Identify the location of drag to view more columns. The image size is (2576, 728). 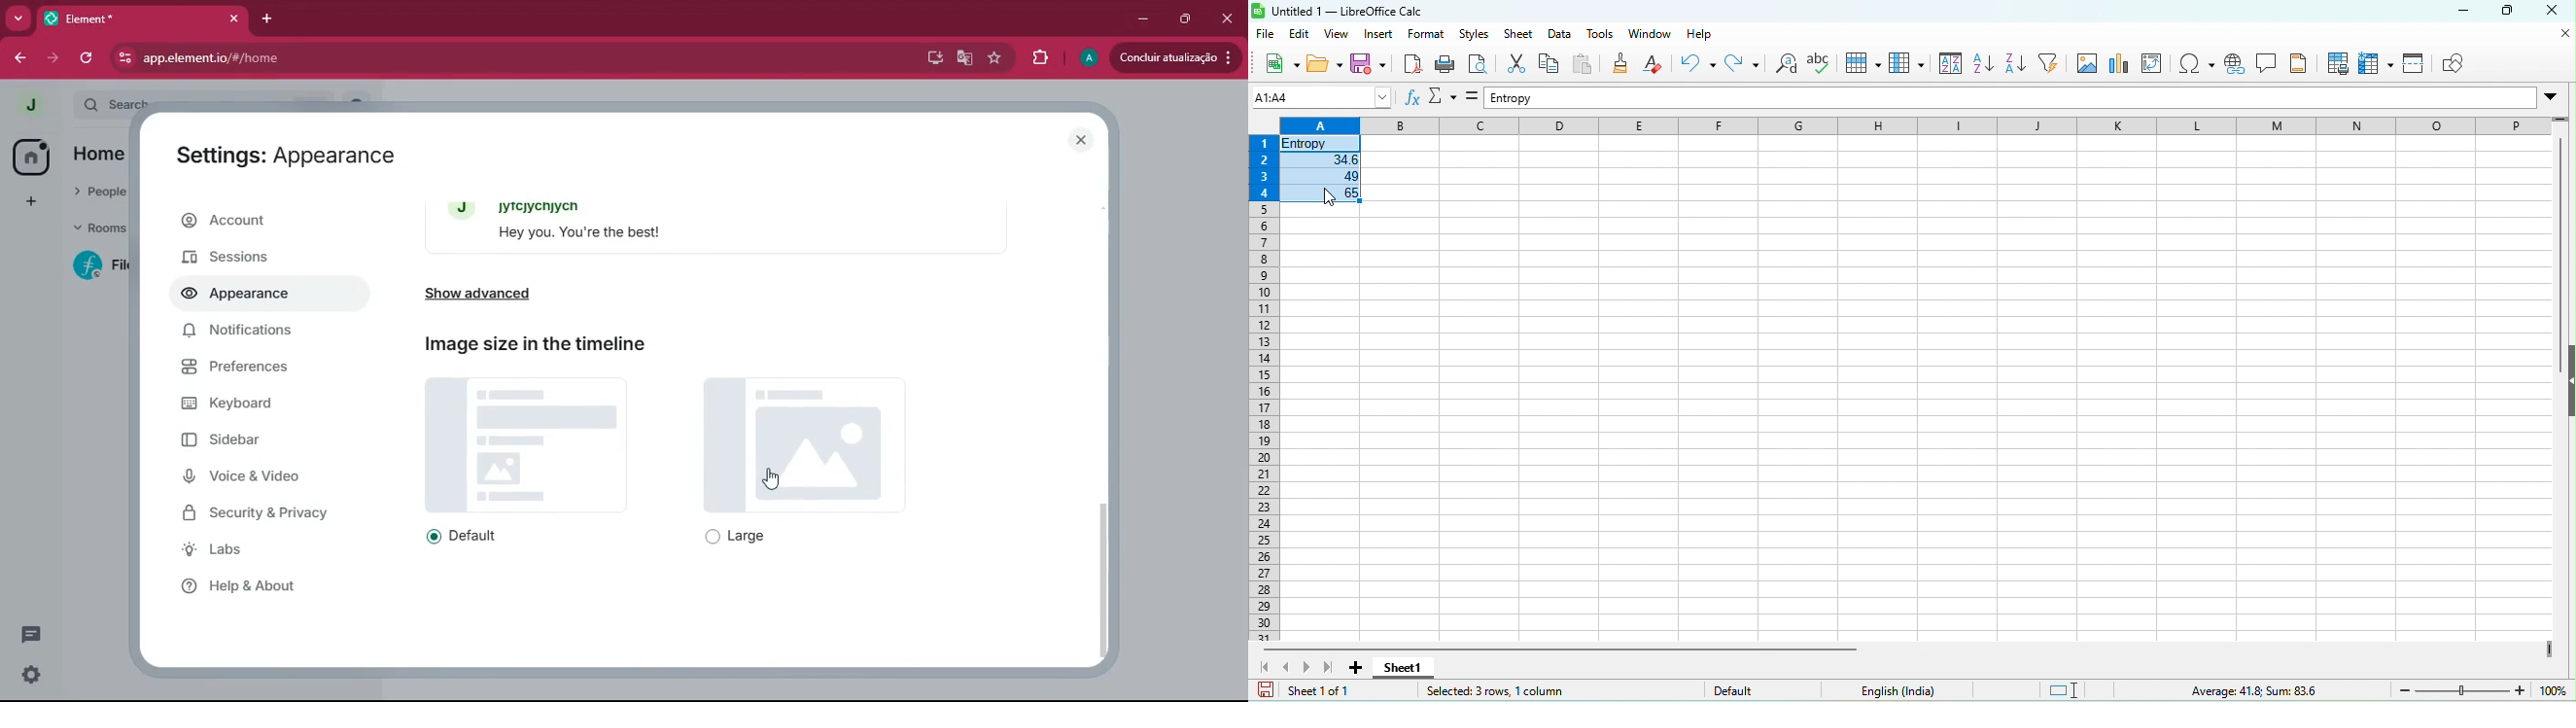
(2550, 649).